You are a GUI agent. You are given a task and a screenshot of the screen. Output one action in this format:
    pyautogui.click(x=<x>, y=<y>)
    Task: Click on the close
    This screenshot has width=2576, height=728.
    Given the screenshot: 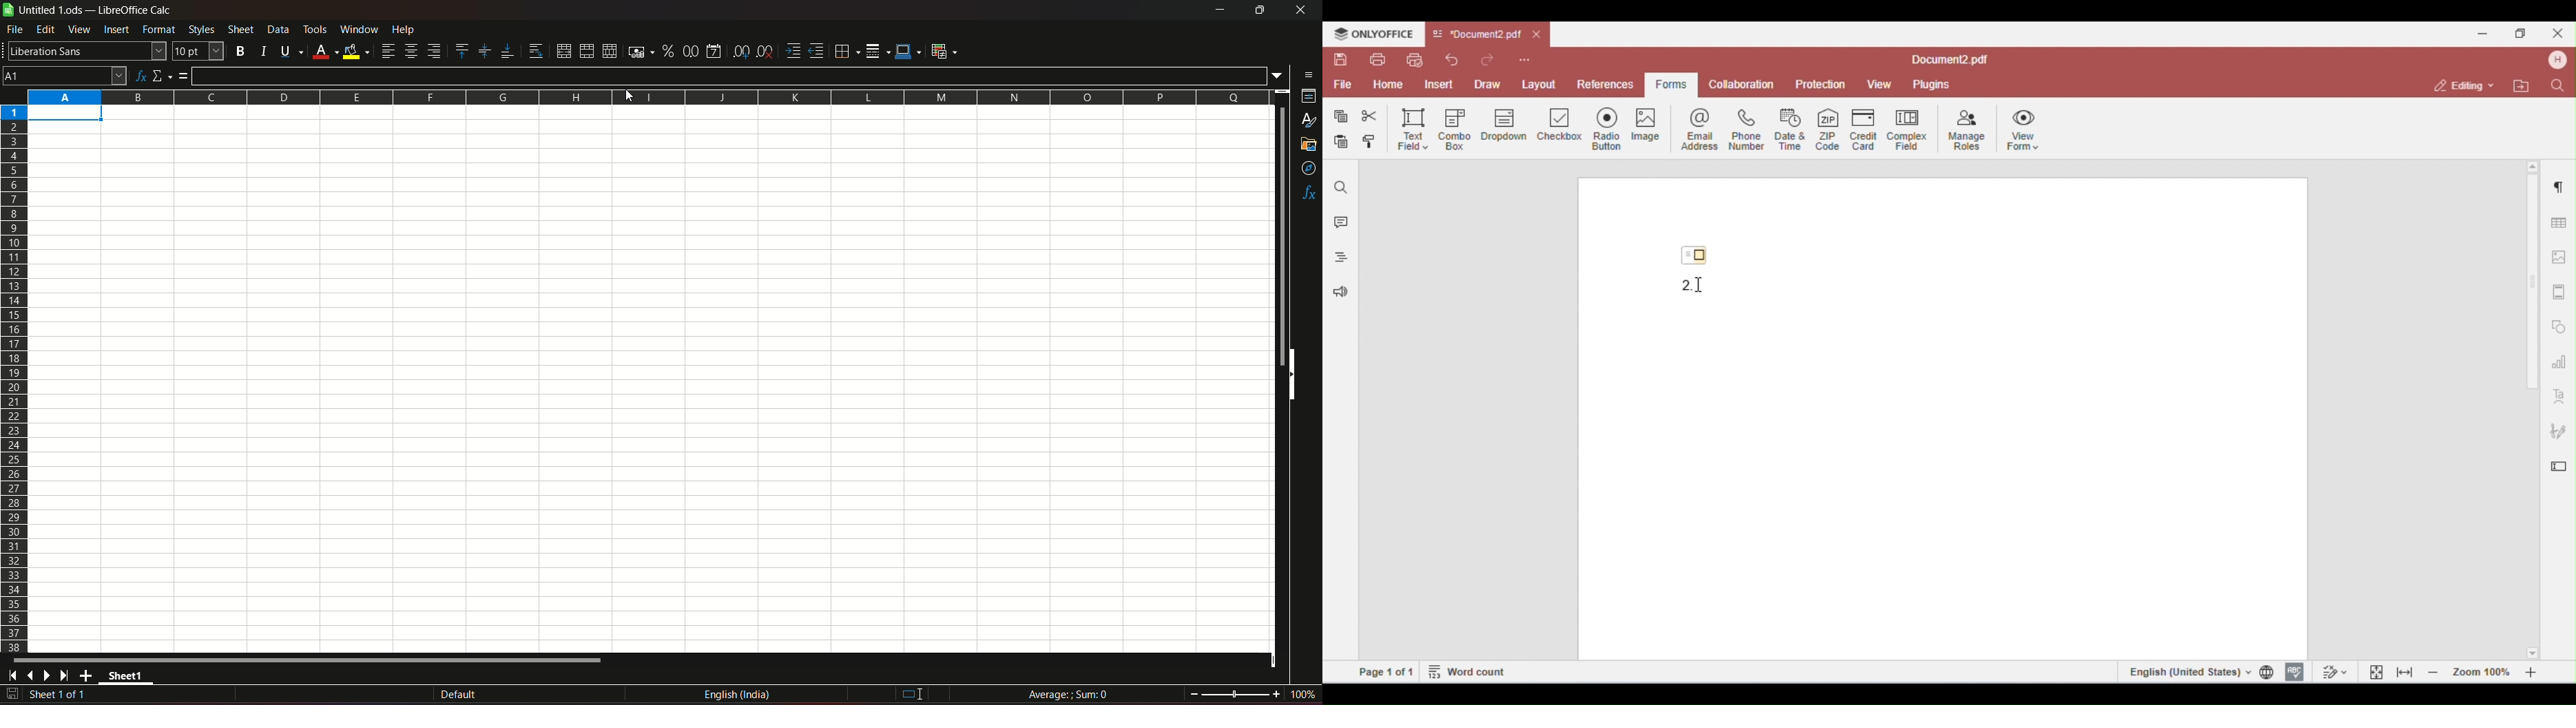 What is the action you would take?
    pyautogui.click(x=1298, y=12)
    